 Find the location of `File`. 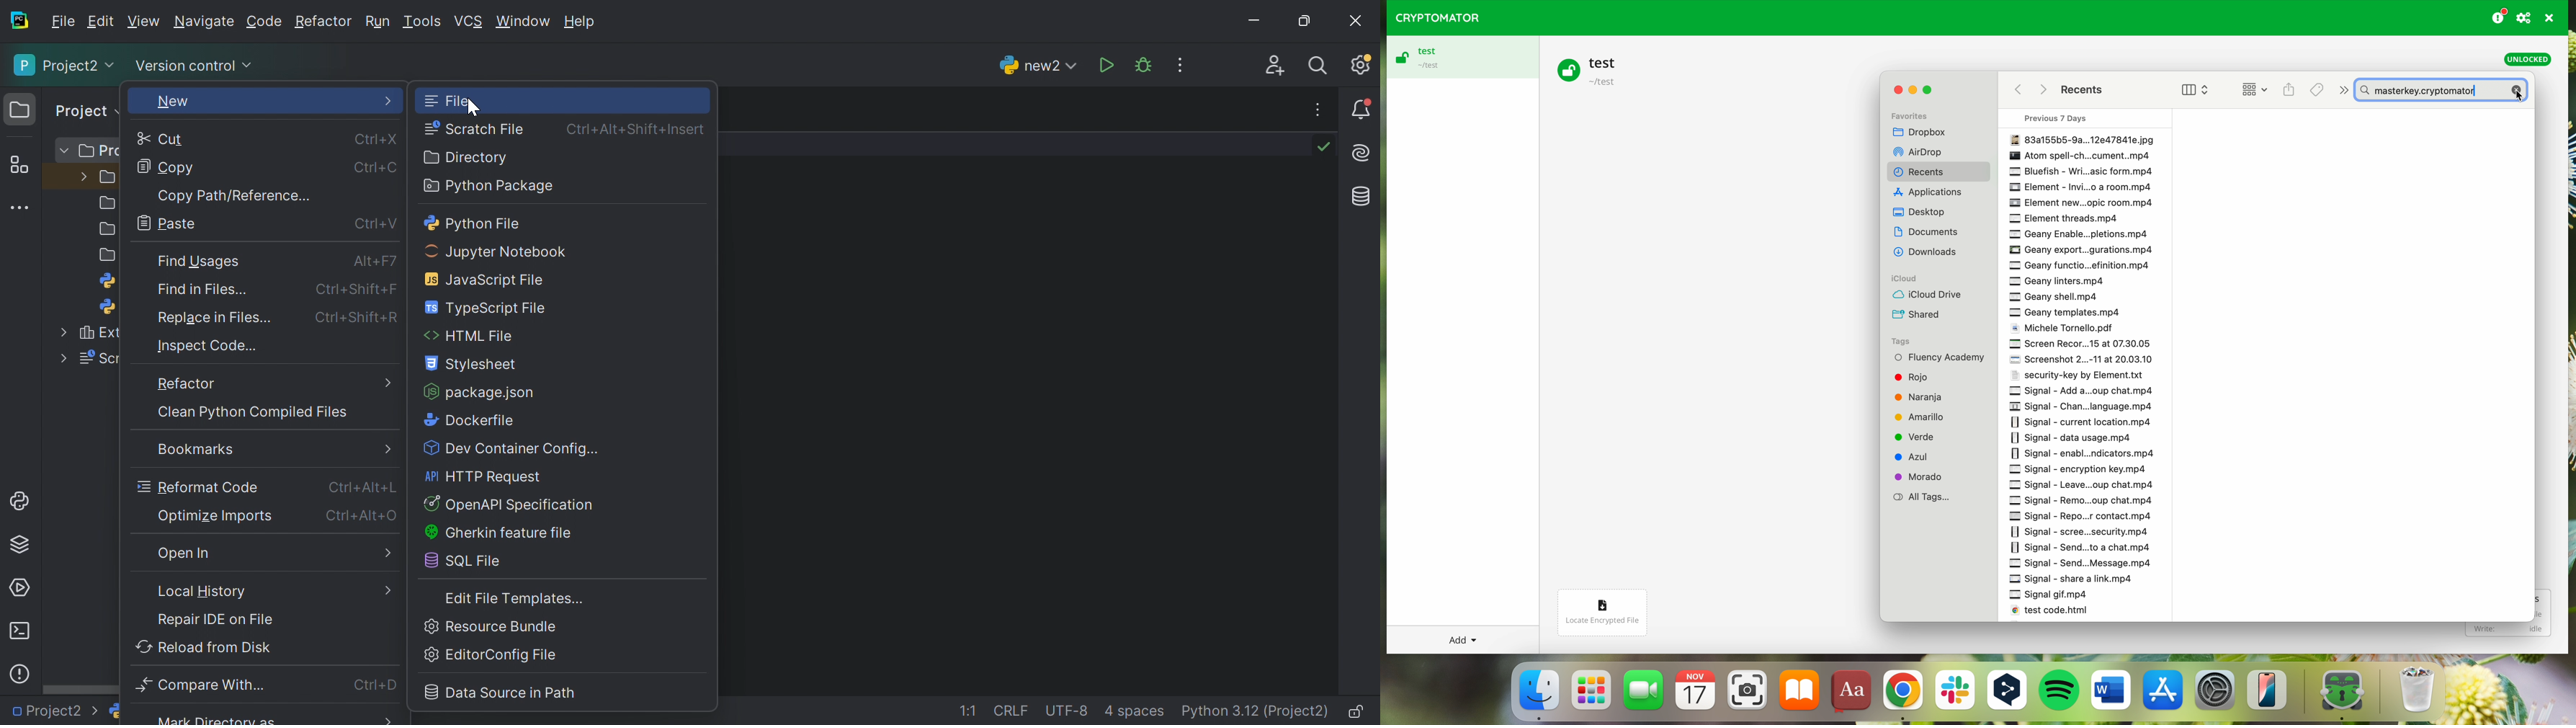

File is located at coordinates (2081, 139).